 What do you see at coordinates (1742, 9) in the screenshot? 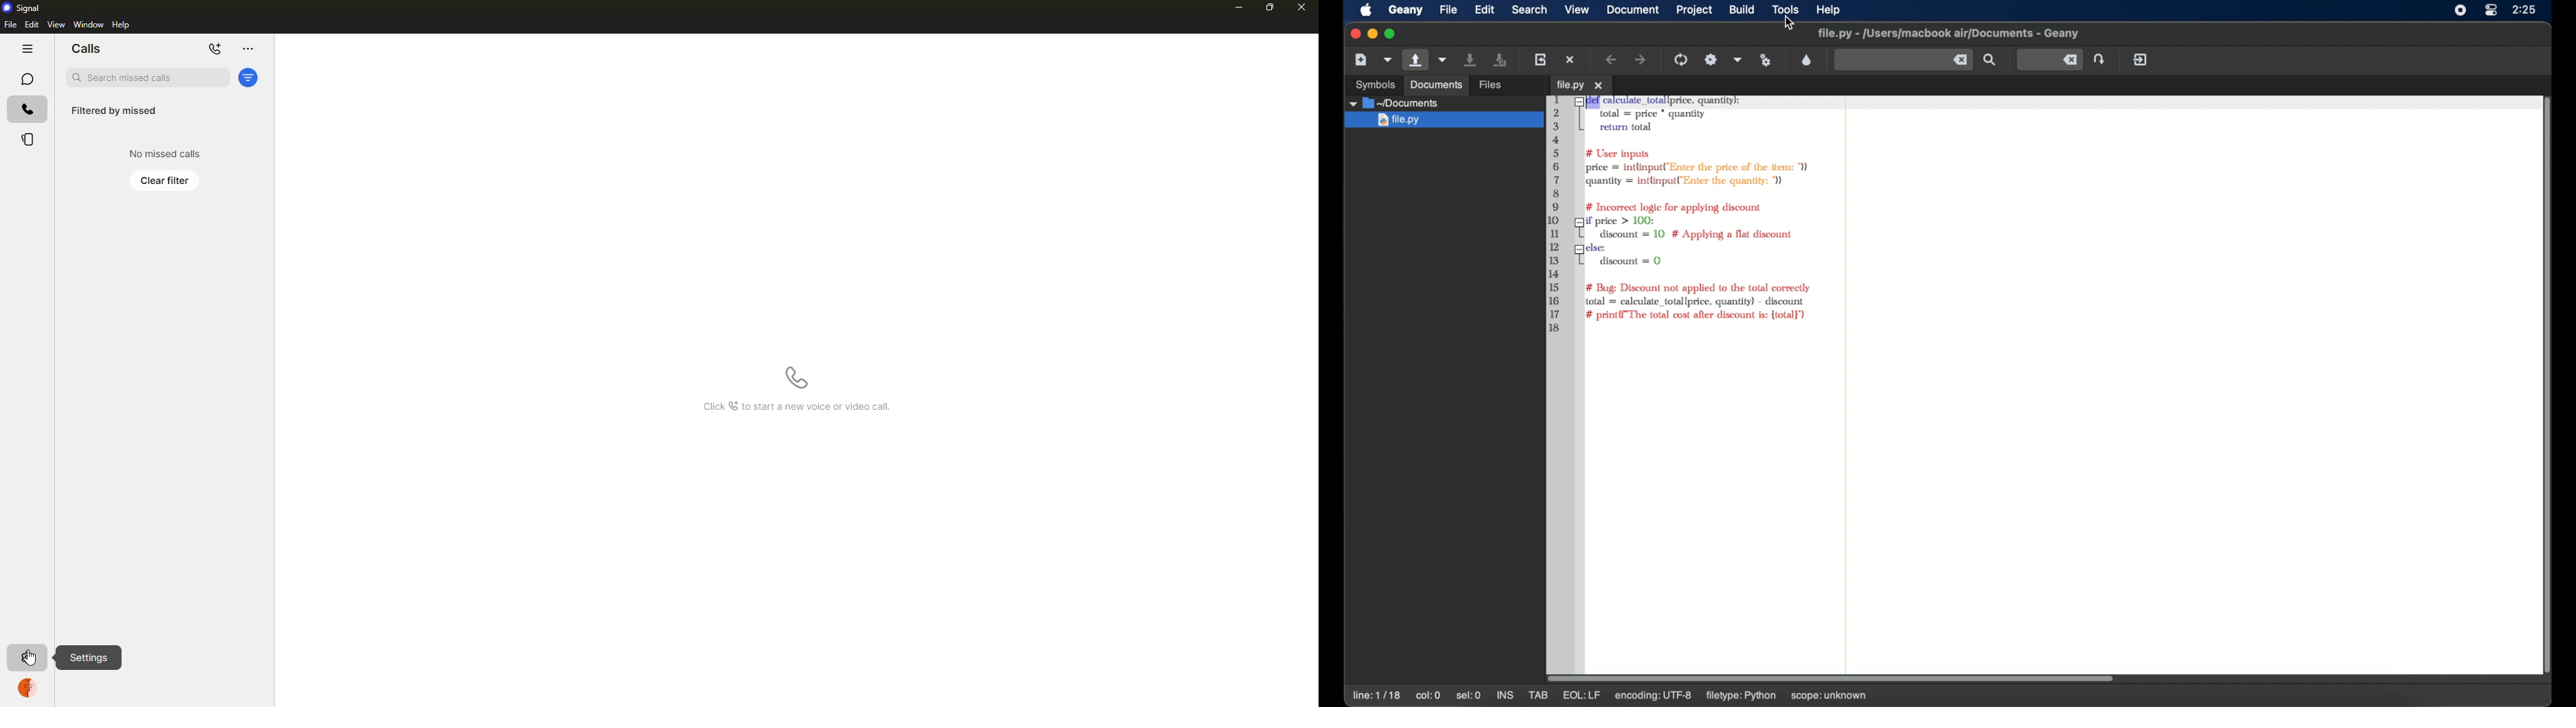
I see `build` at bounding box center [1742, 9].